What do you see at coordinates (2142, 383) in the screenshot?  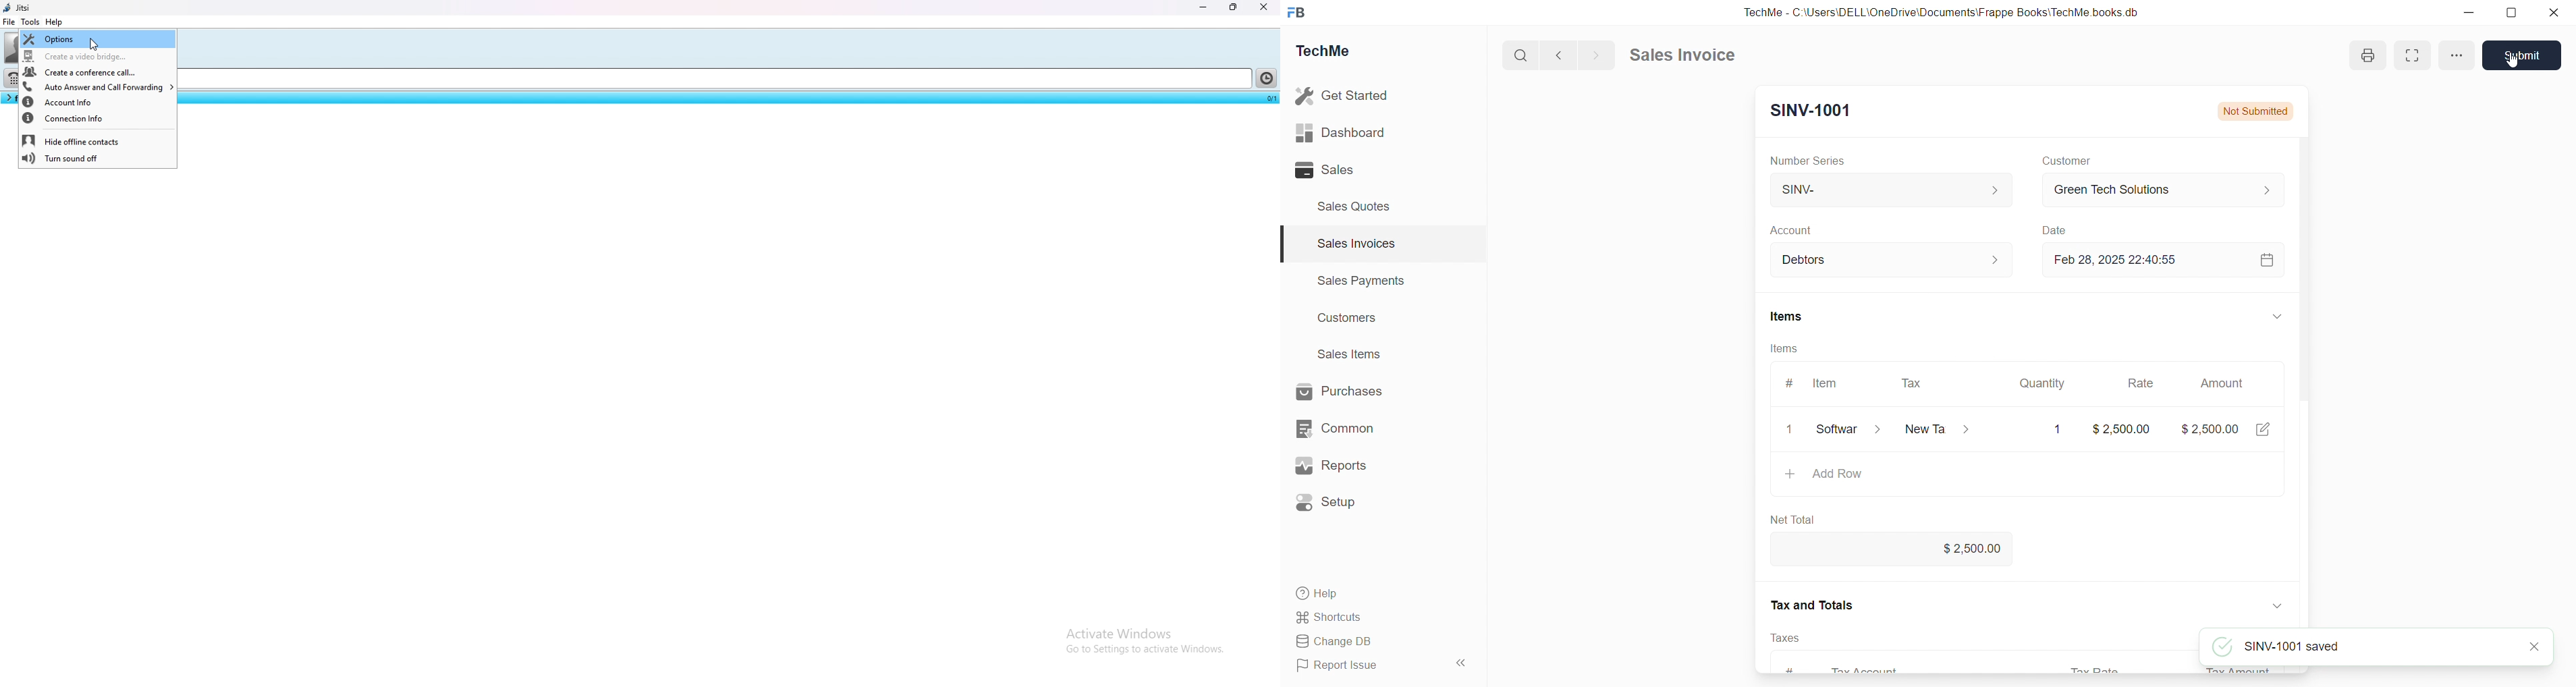 I see `Rate` at bounding box center [2142, 383].